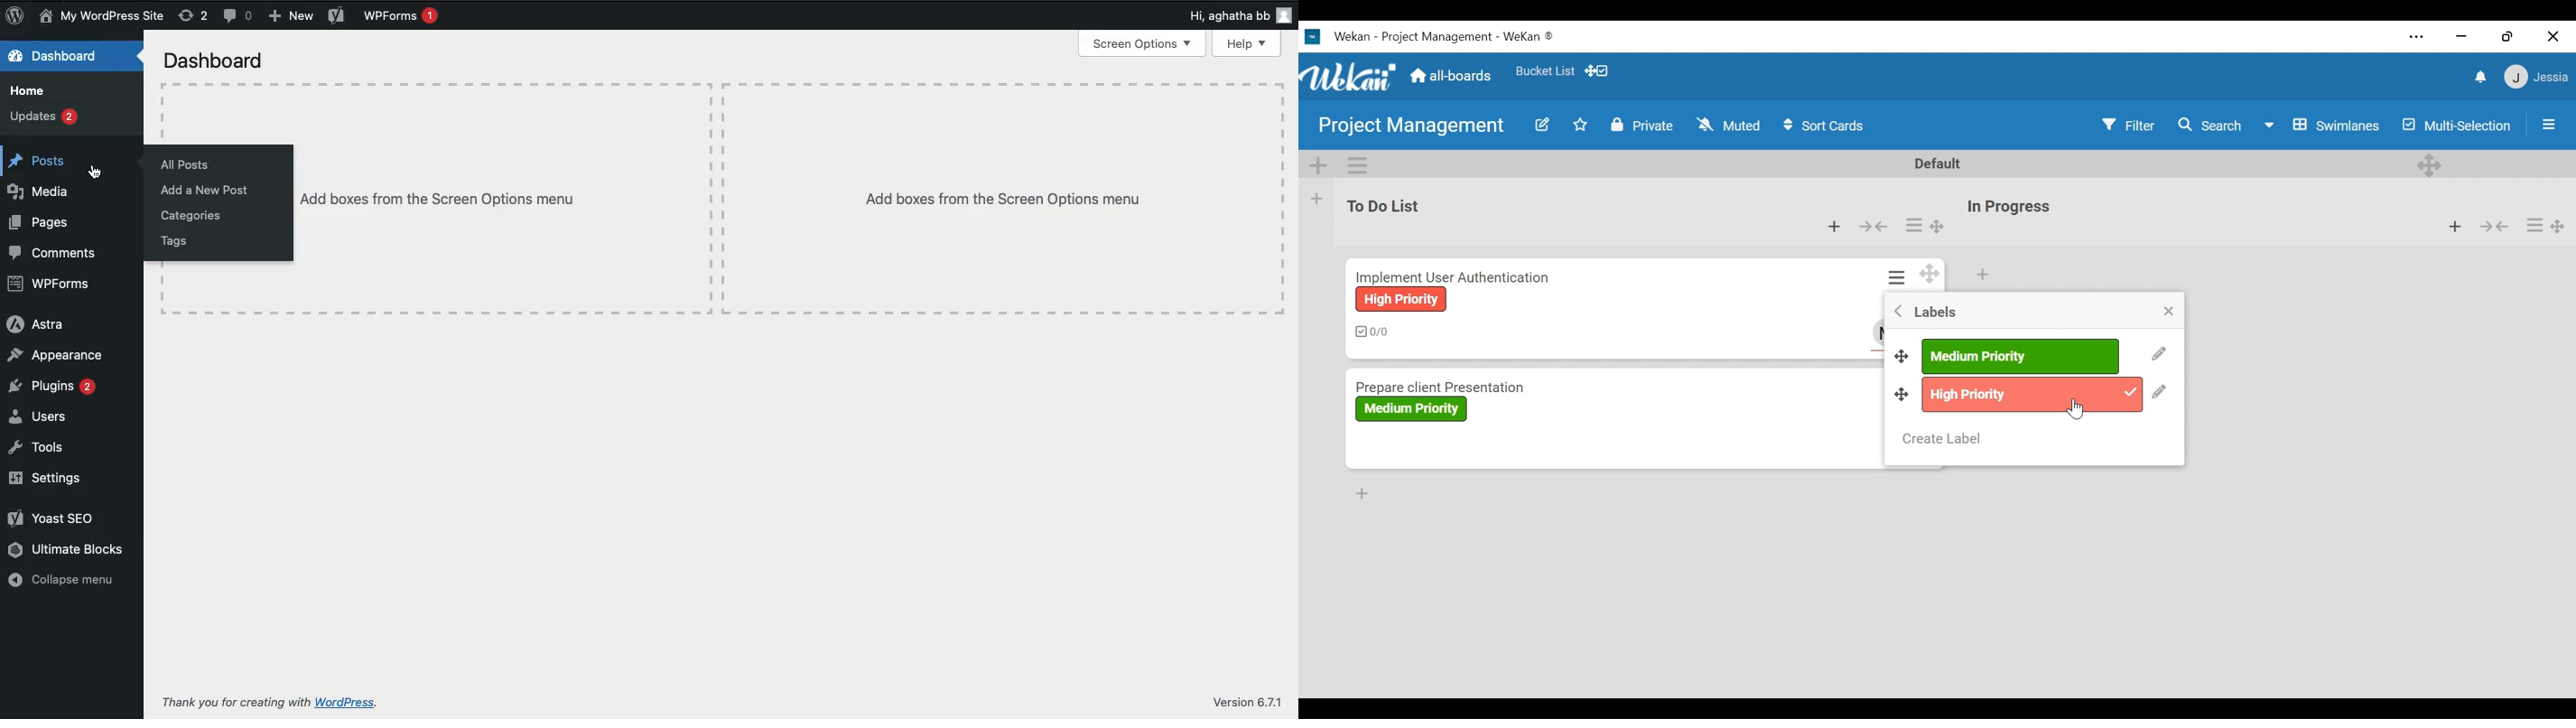 This screenshot has height=728, width=2576. What do you see at coordinates (14, 15) in the screenshot?
I see `Logo` at bounding box center [14, 15].